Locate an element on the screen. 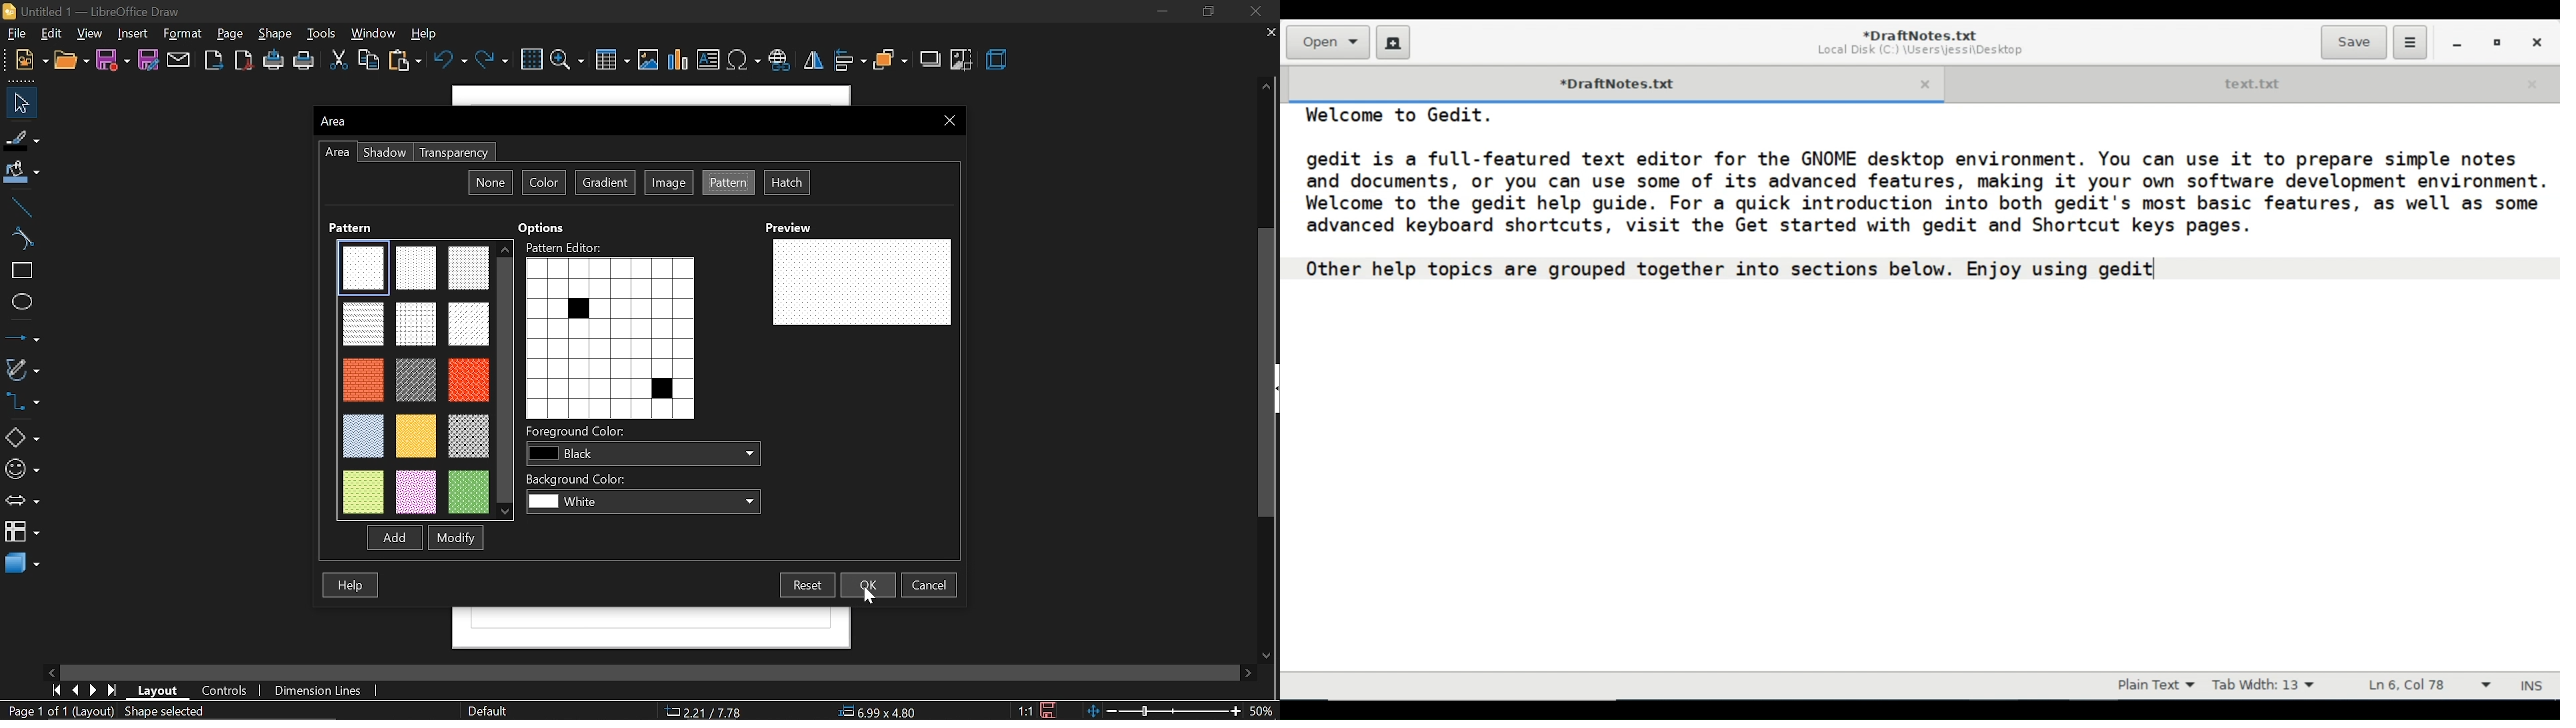 The image size is (2576, 728). pattern editor is located at coordinates (610, 337).